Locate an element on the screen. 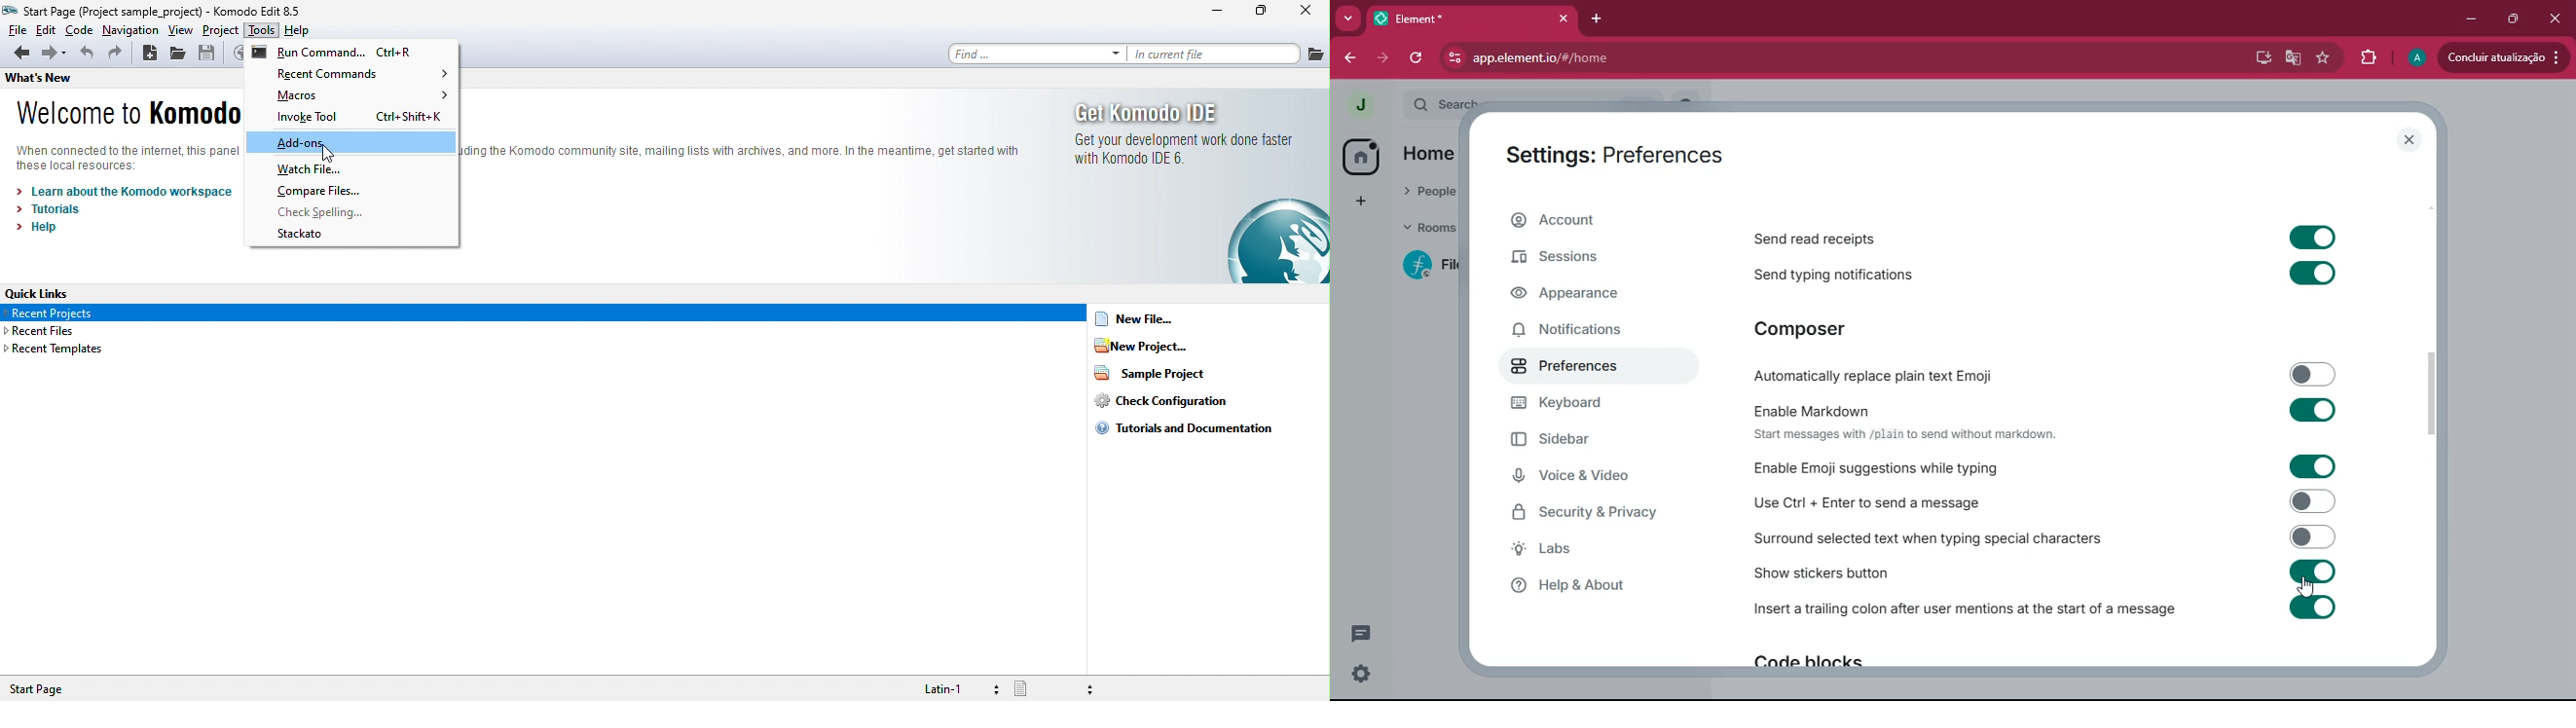 The width and height of the screenshot is (2576, 728). view is located at coordinates (182, 31).